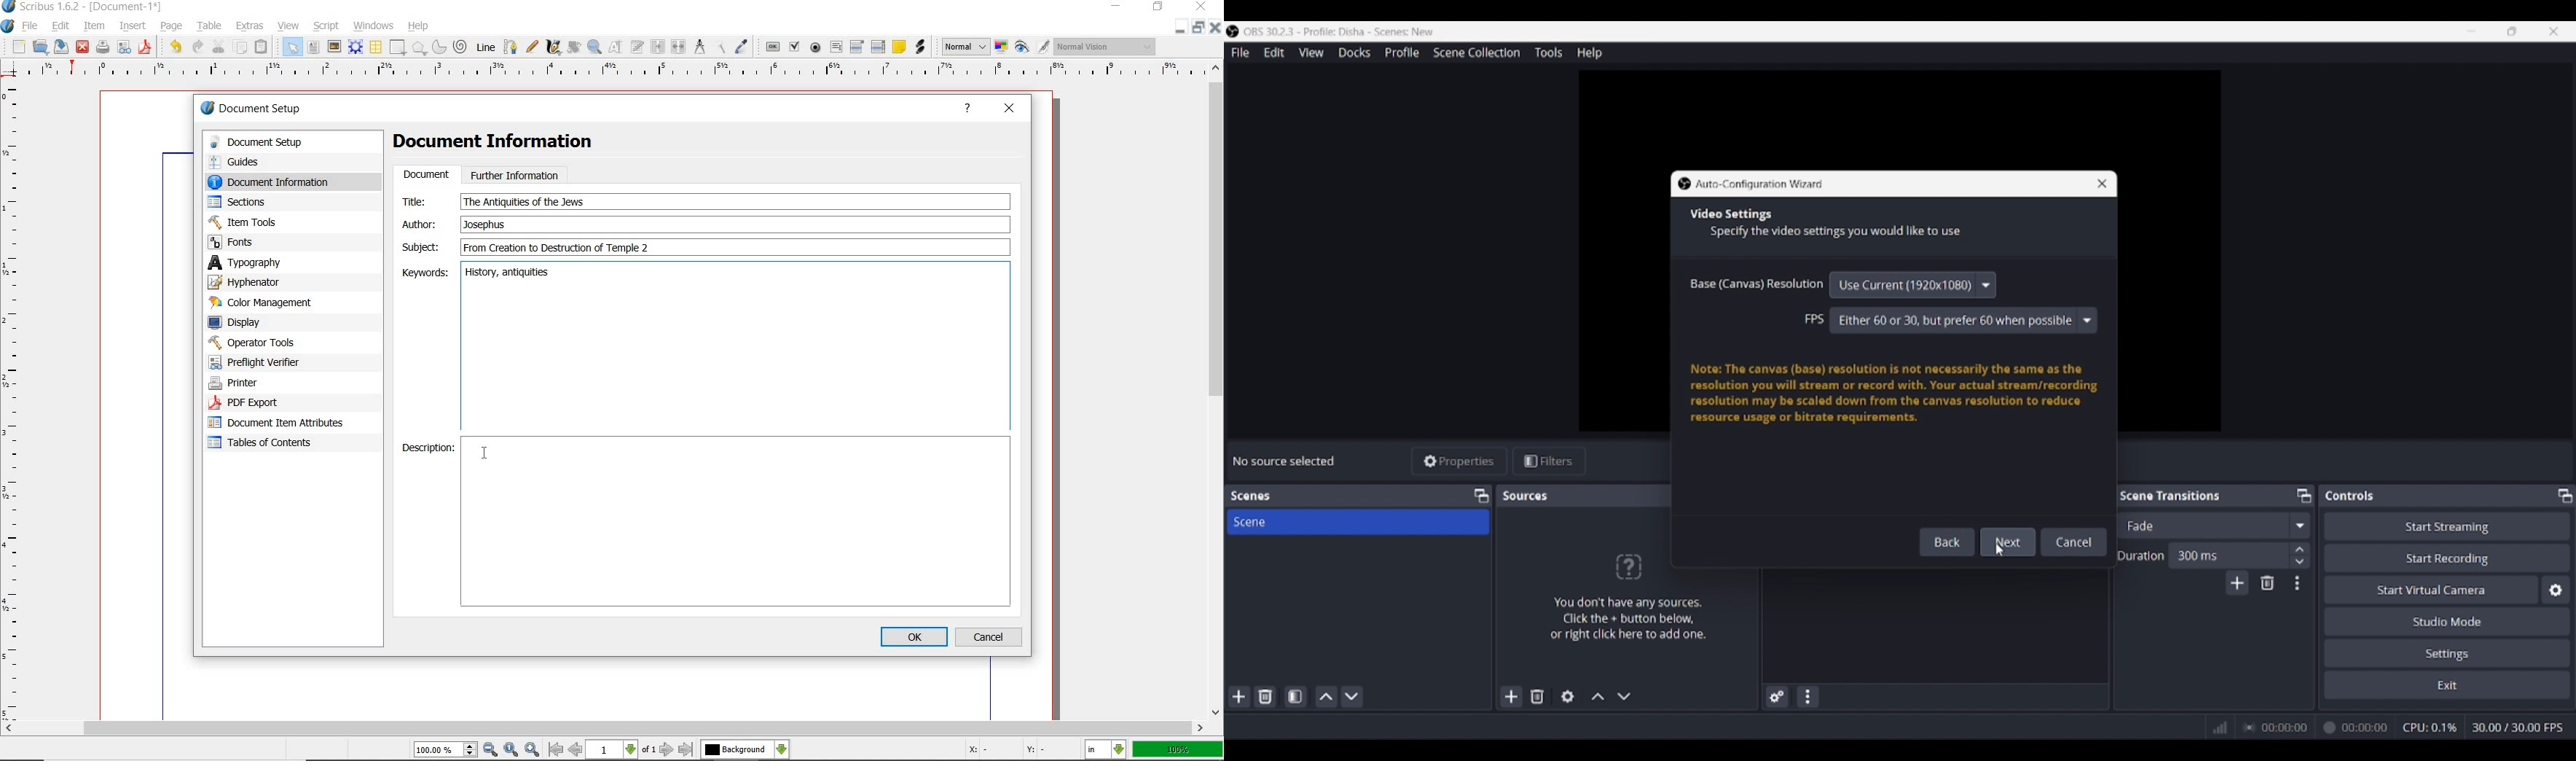 This screenshot has height=784, width=2576. What do you see at coordinates (1402, 53) in the screenshot?
I see `Profile menu, highlighted by cursor` at bounding box center [1402, 53].